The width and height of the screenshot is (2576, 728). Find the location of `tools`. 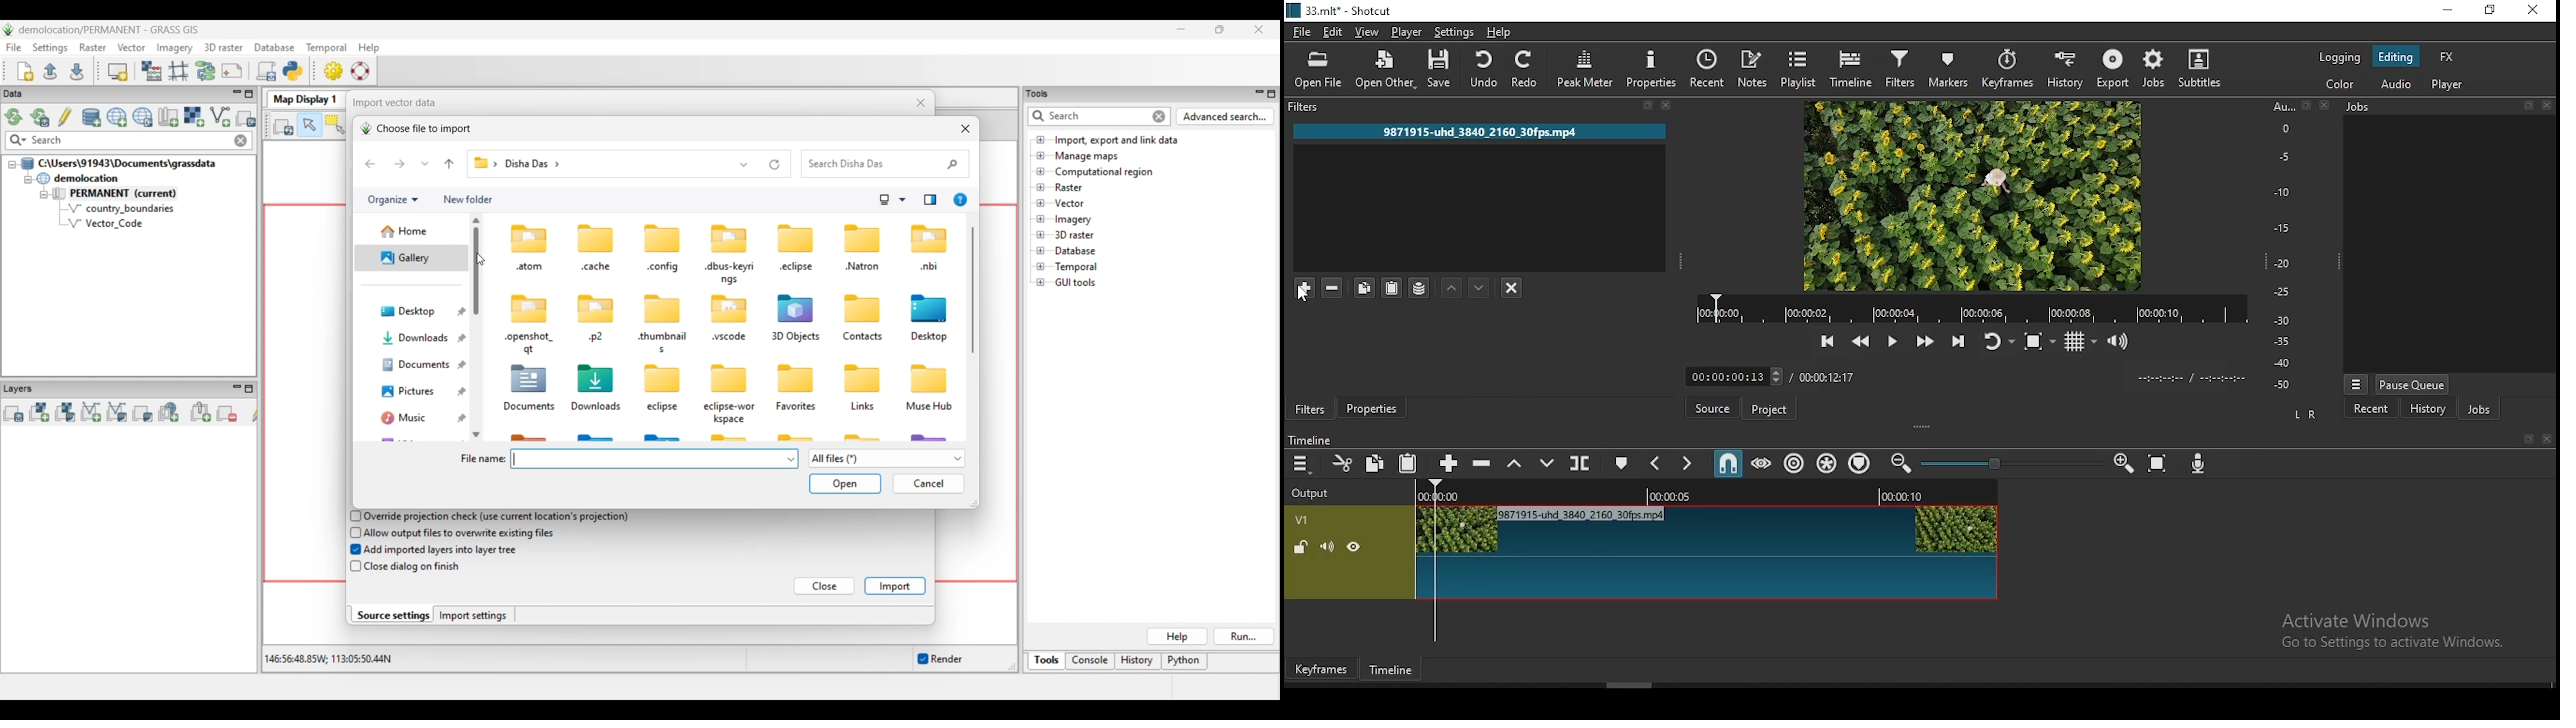

tools is located at coordinates (1042, 93).